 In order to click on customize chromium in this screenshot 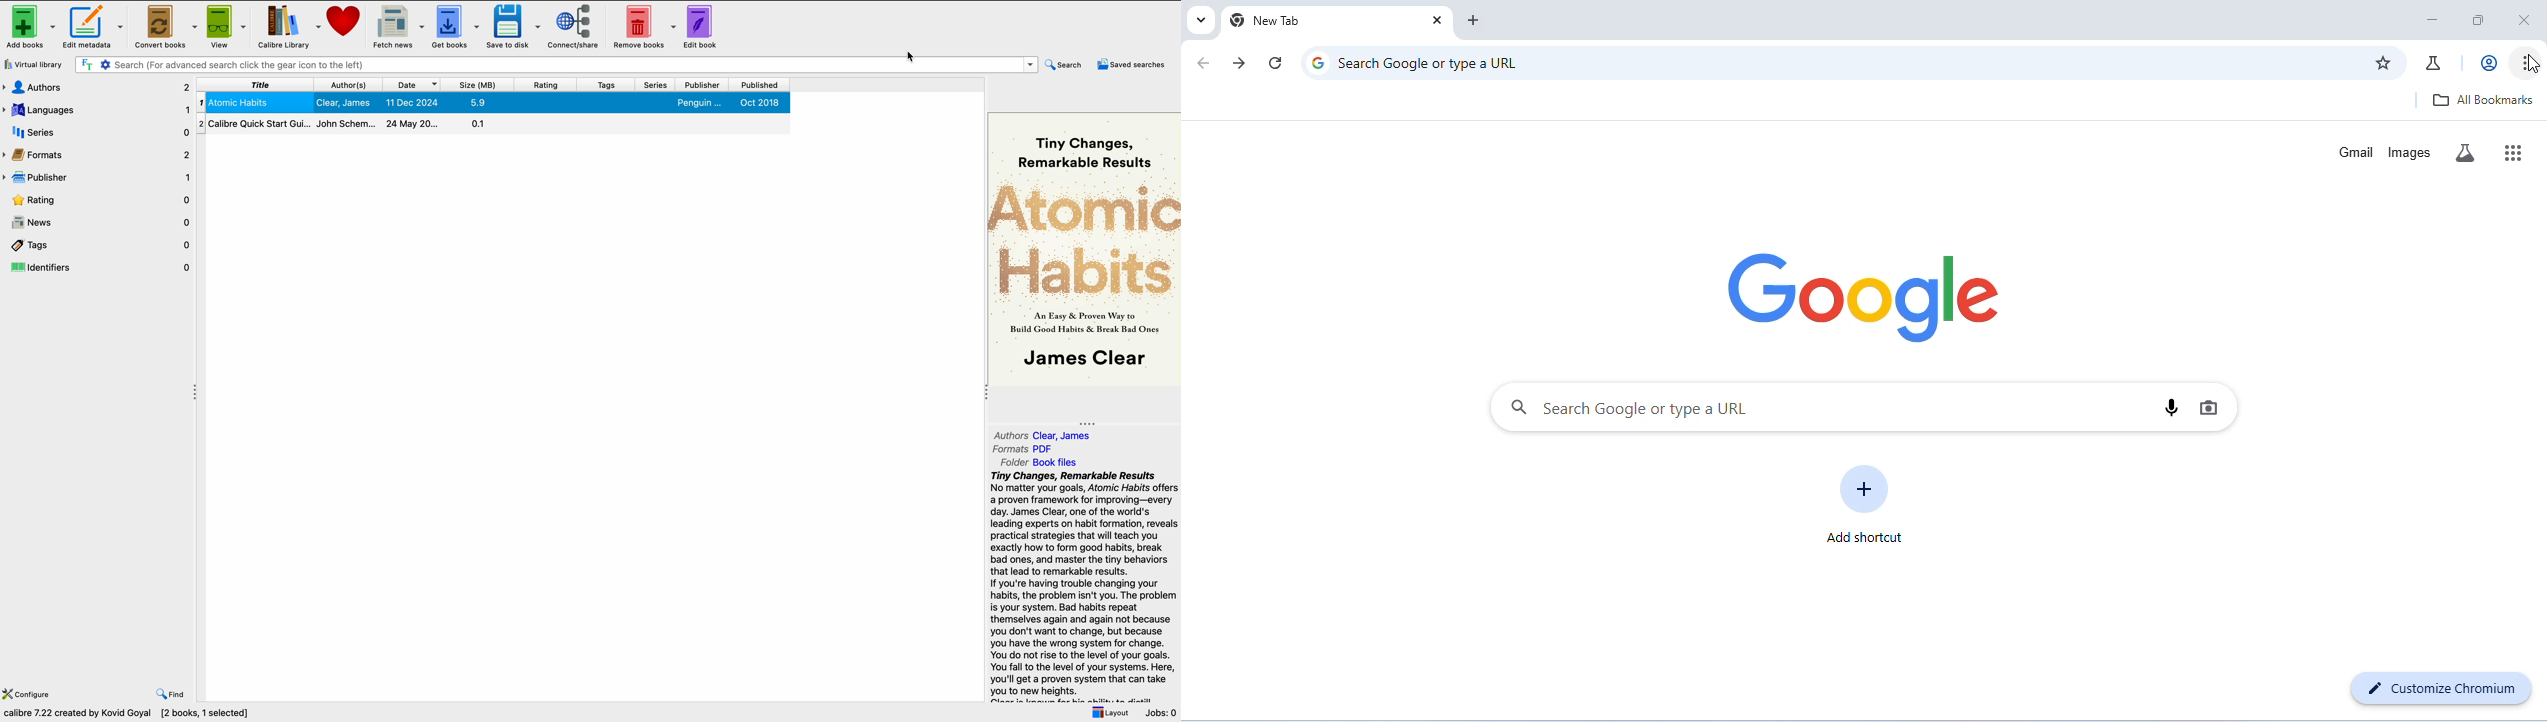, I will do `click(2442, 692)`.